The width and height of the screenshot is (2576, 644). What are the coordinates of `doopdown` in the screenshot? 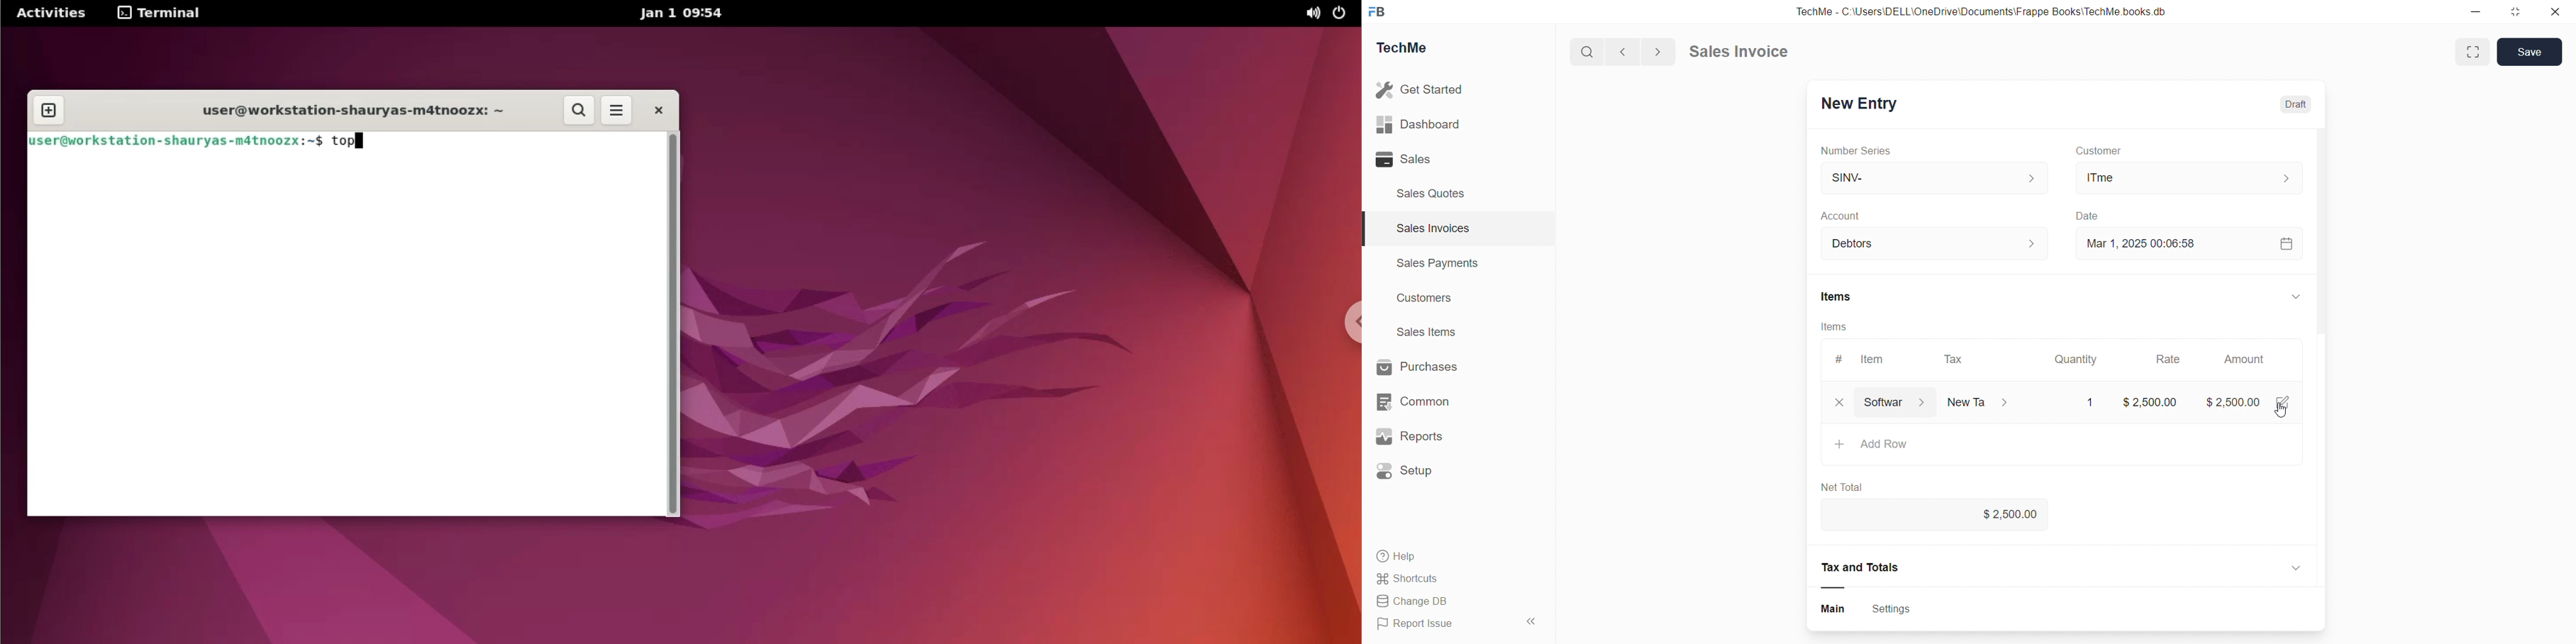 It's located at (2294, 294).